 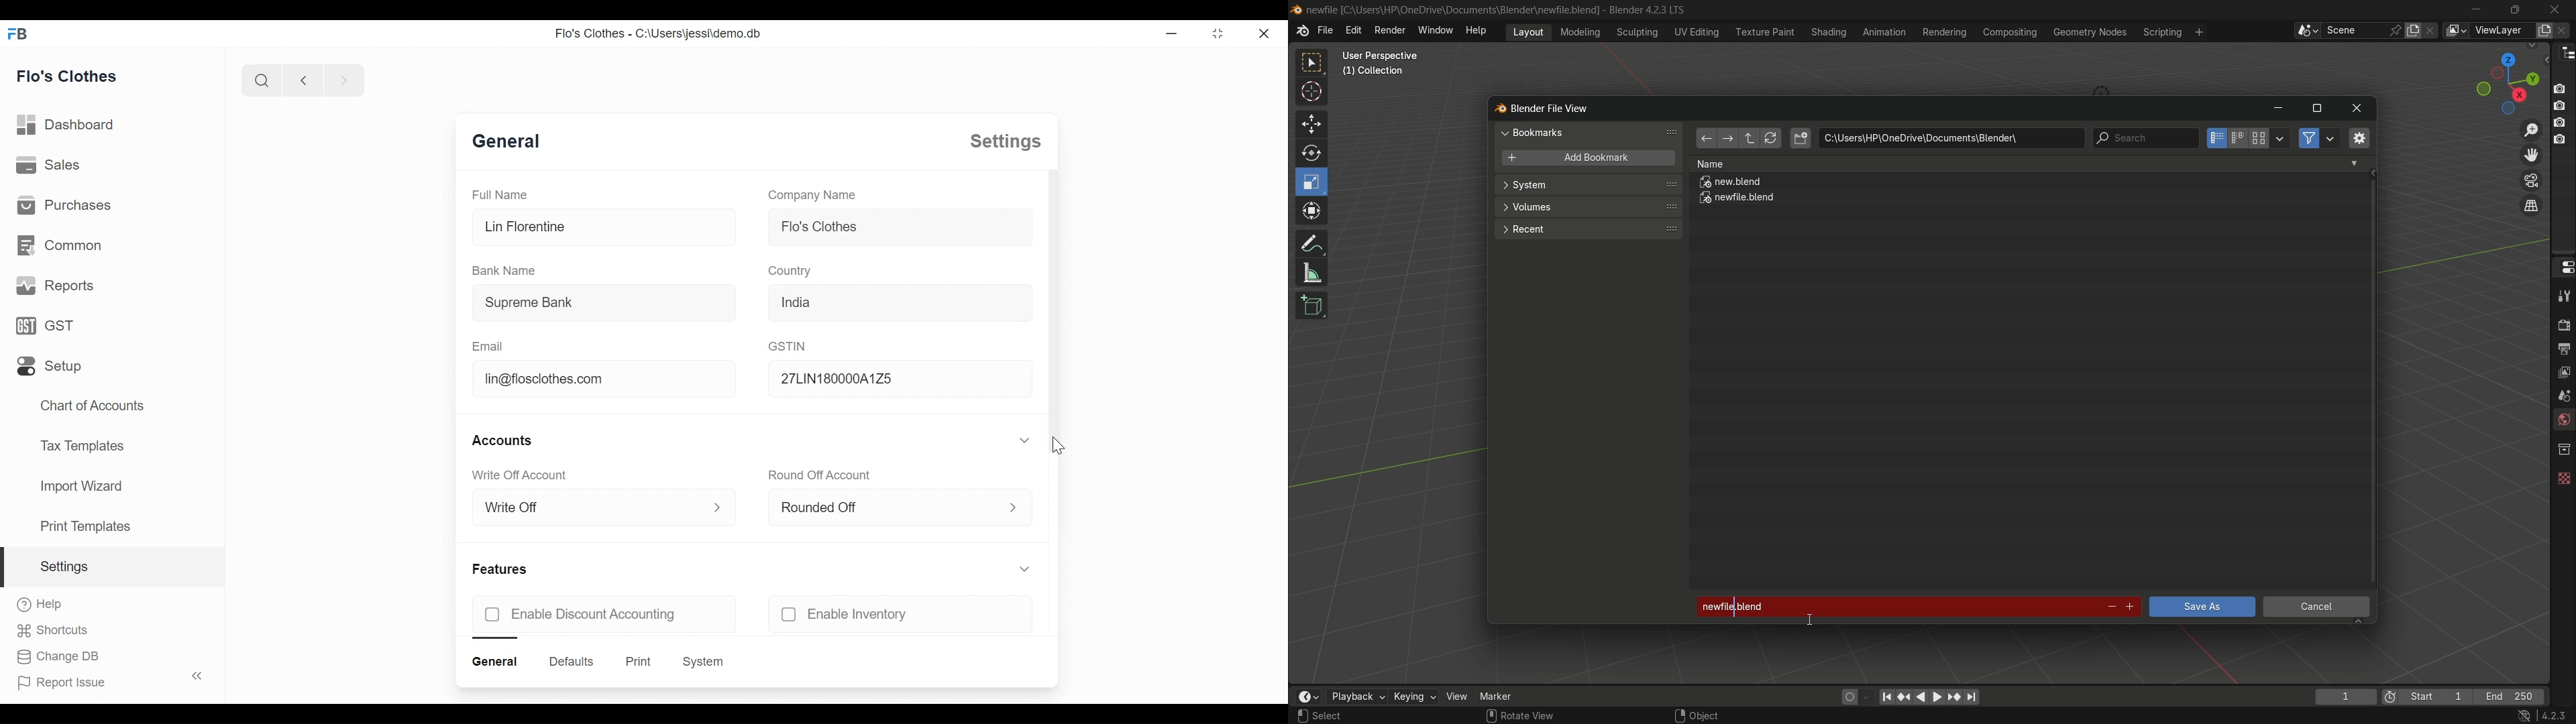 I want to click on new directory, so click(x=1801, y=138).